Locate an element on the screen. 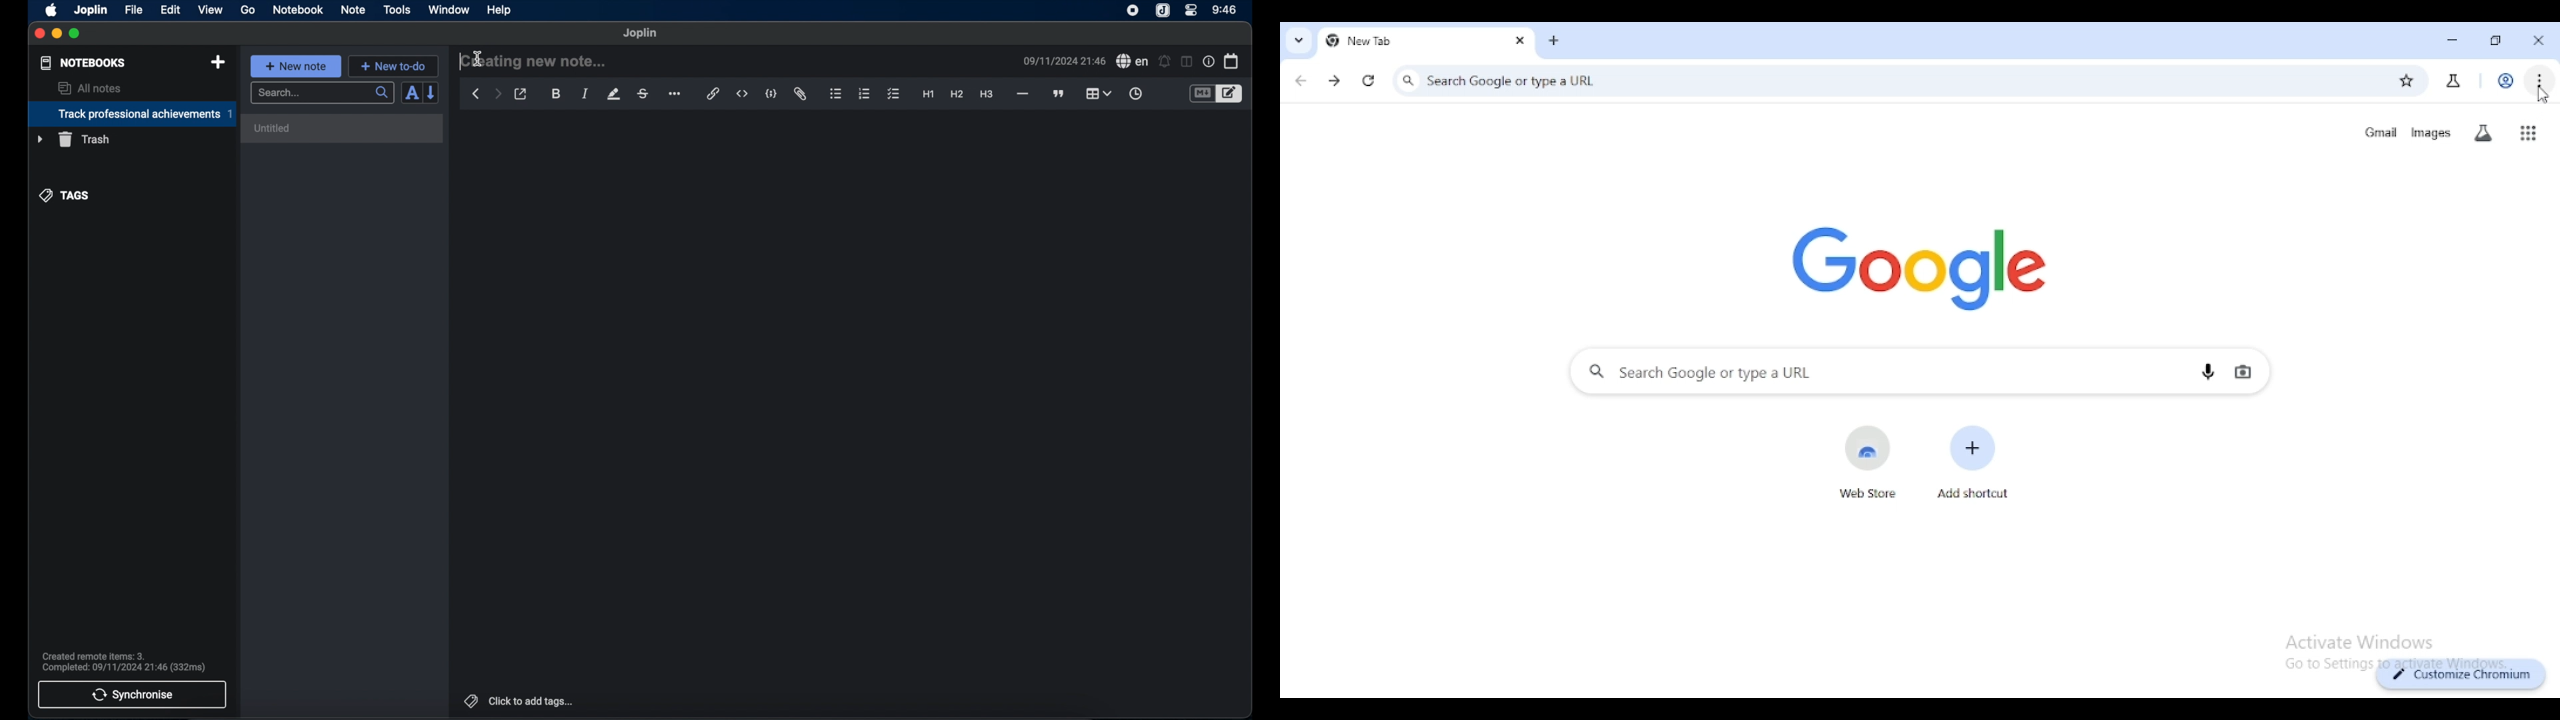  joplin is located at coordinates (641, 33).